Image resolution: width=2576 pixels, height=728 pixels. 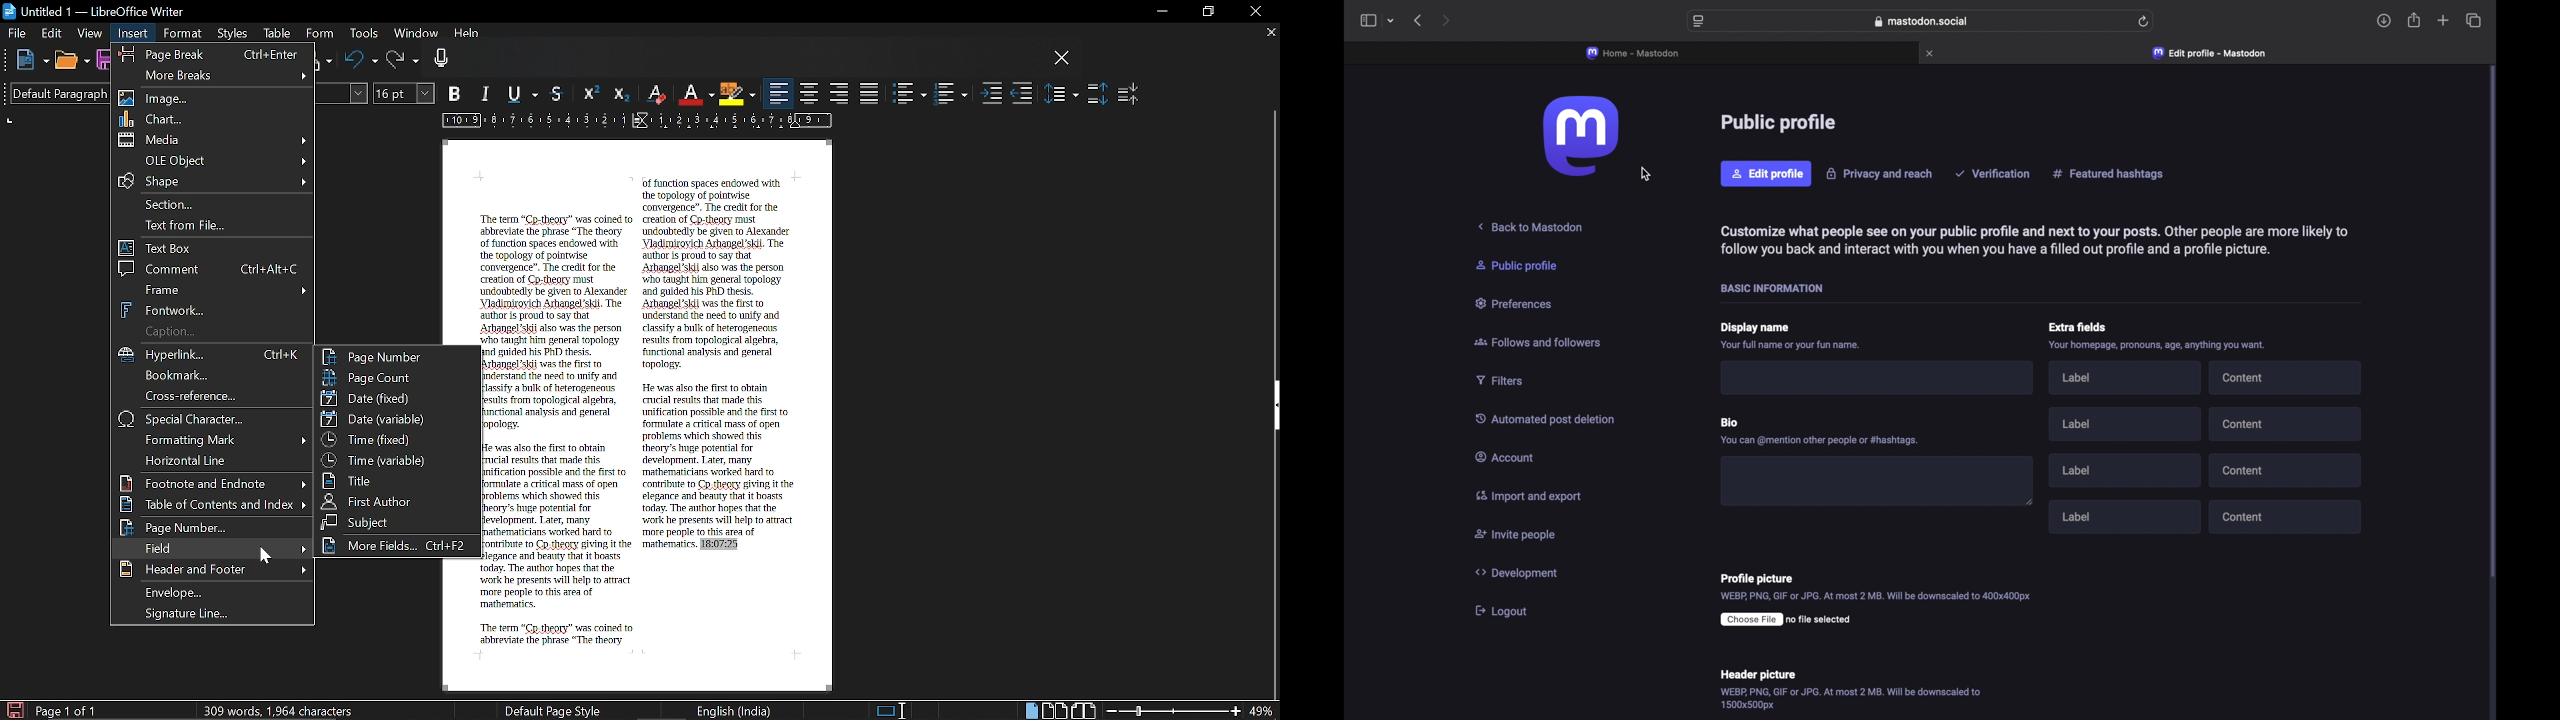 What do you see at coordinates (892, 710) in the screenshot?
I see `Standard selection` at bounding box center [892, 710].